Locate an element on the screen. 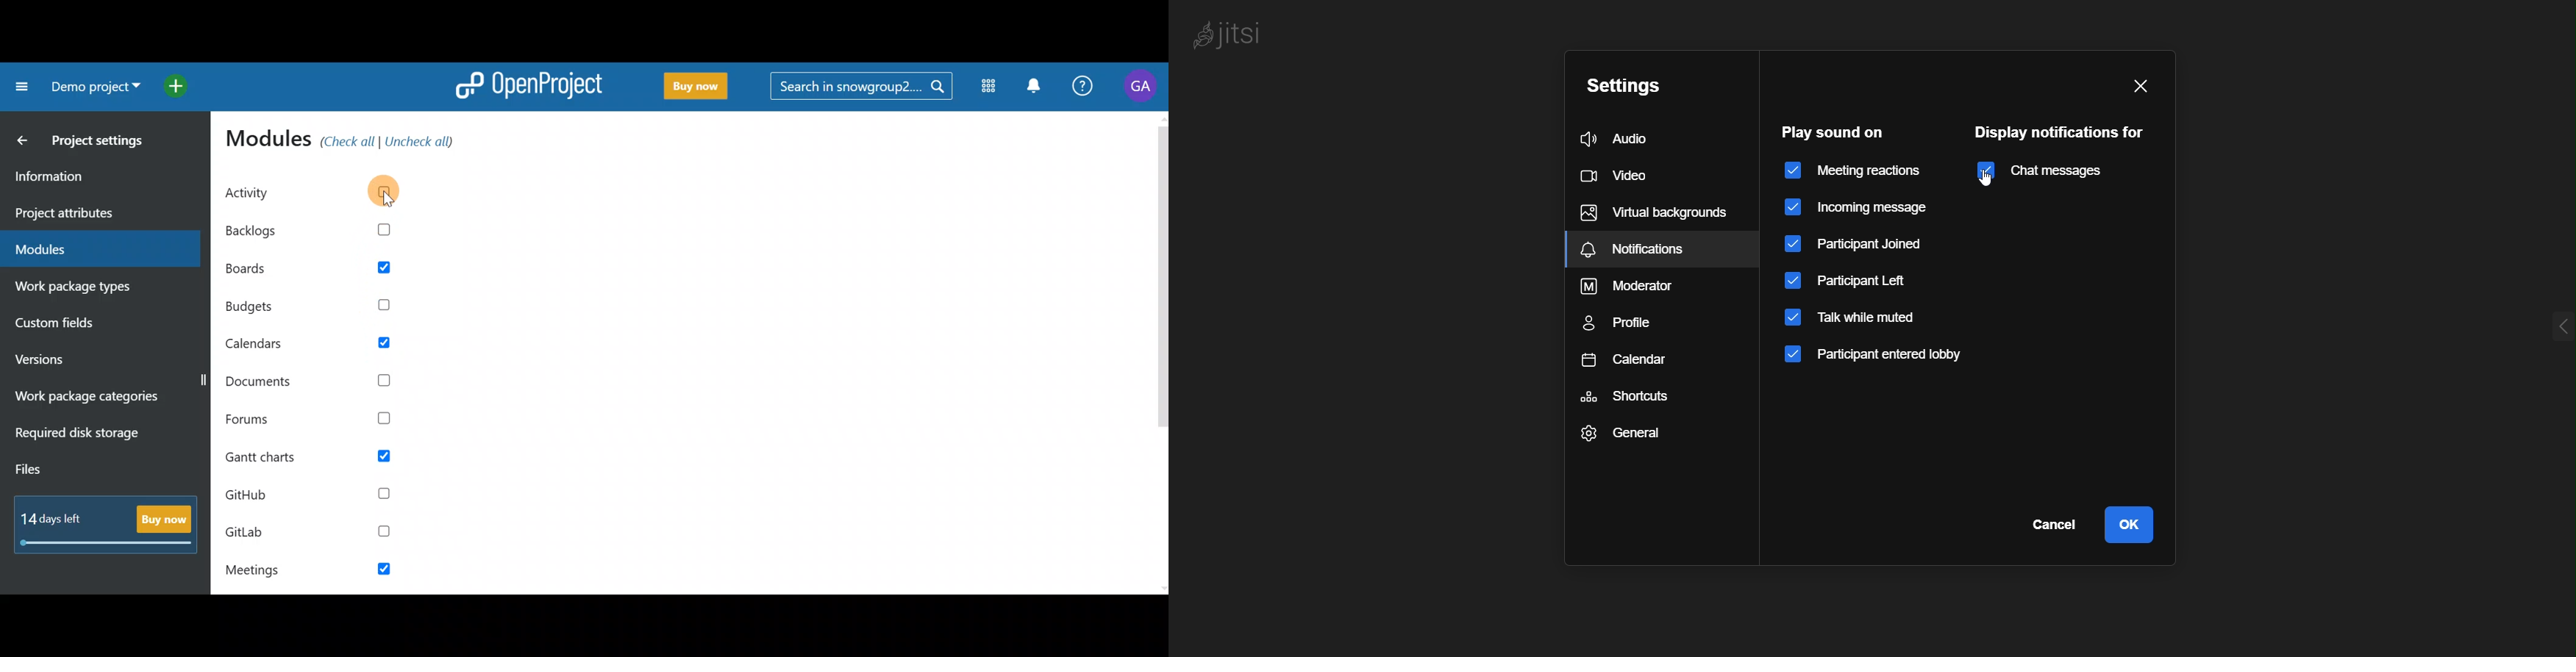  Required disk storage is located at coordinates (90, 440).